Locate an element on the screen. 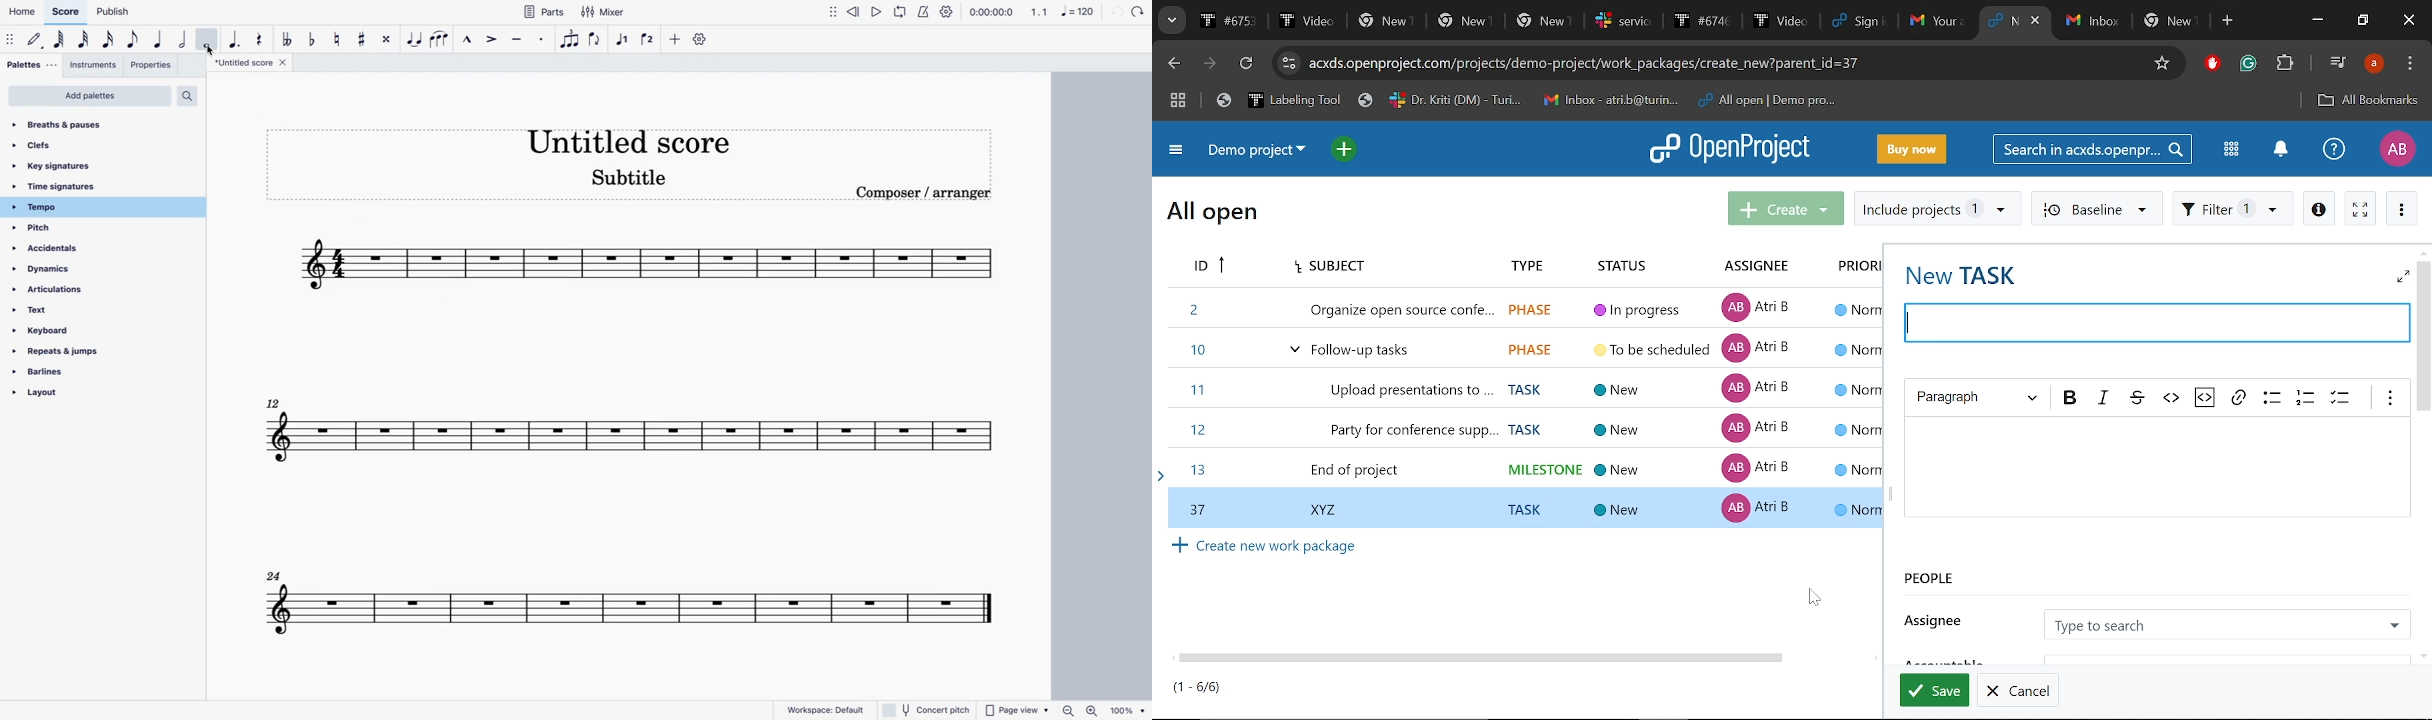 This screenshot has height=728, width=2436. 64th note is located at coordinates (55, 38).